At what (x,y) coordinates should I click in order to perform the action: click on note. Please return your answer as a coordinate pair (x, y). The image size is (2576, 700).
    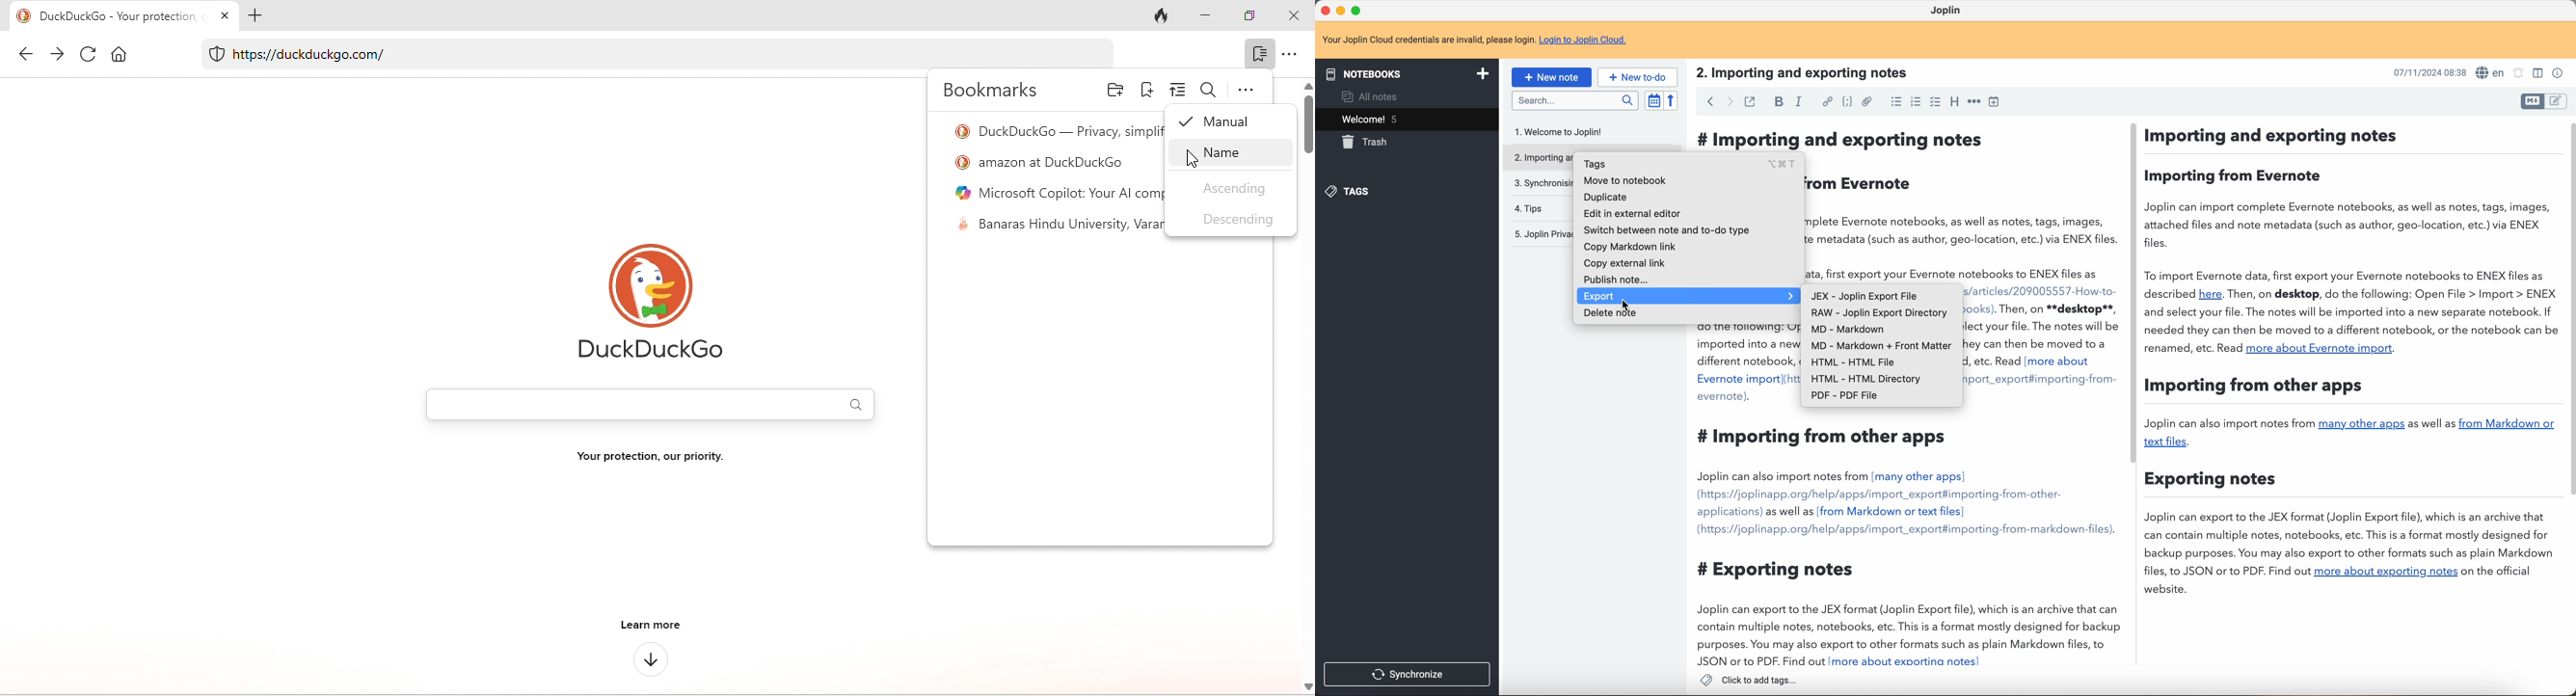
    Looking at the image, I should click on (1483, 40).